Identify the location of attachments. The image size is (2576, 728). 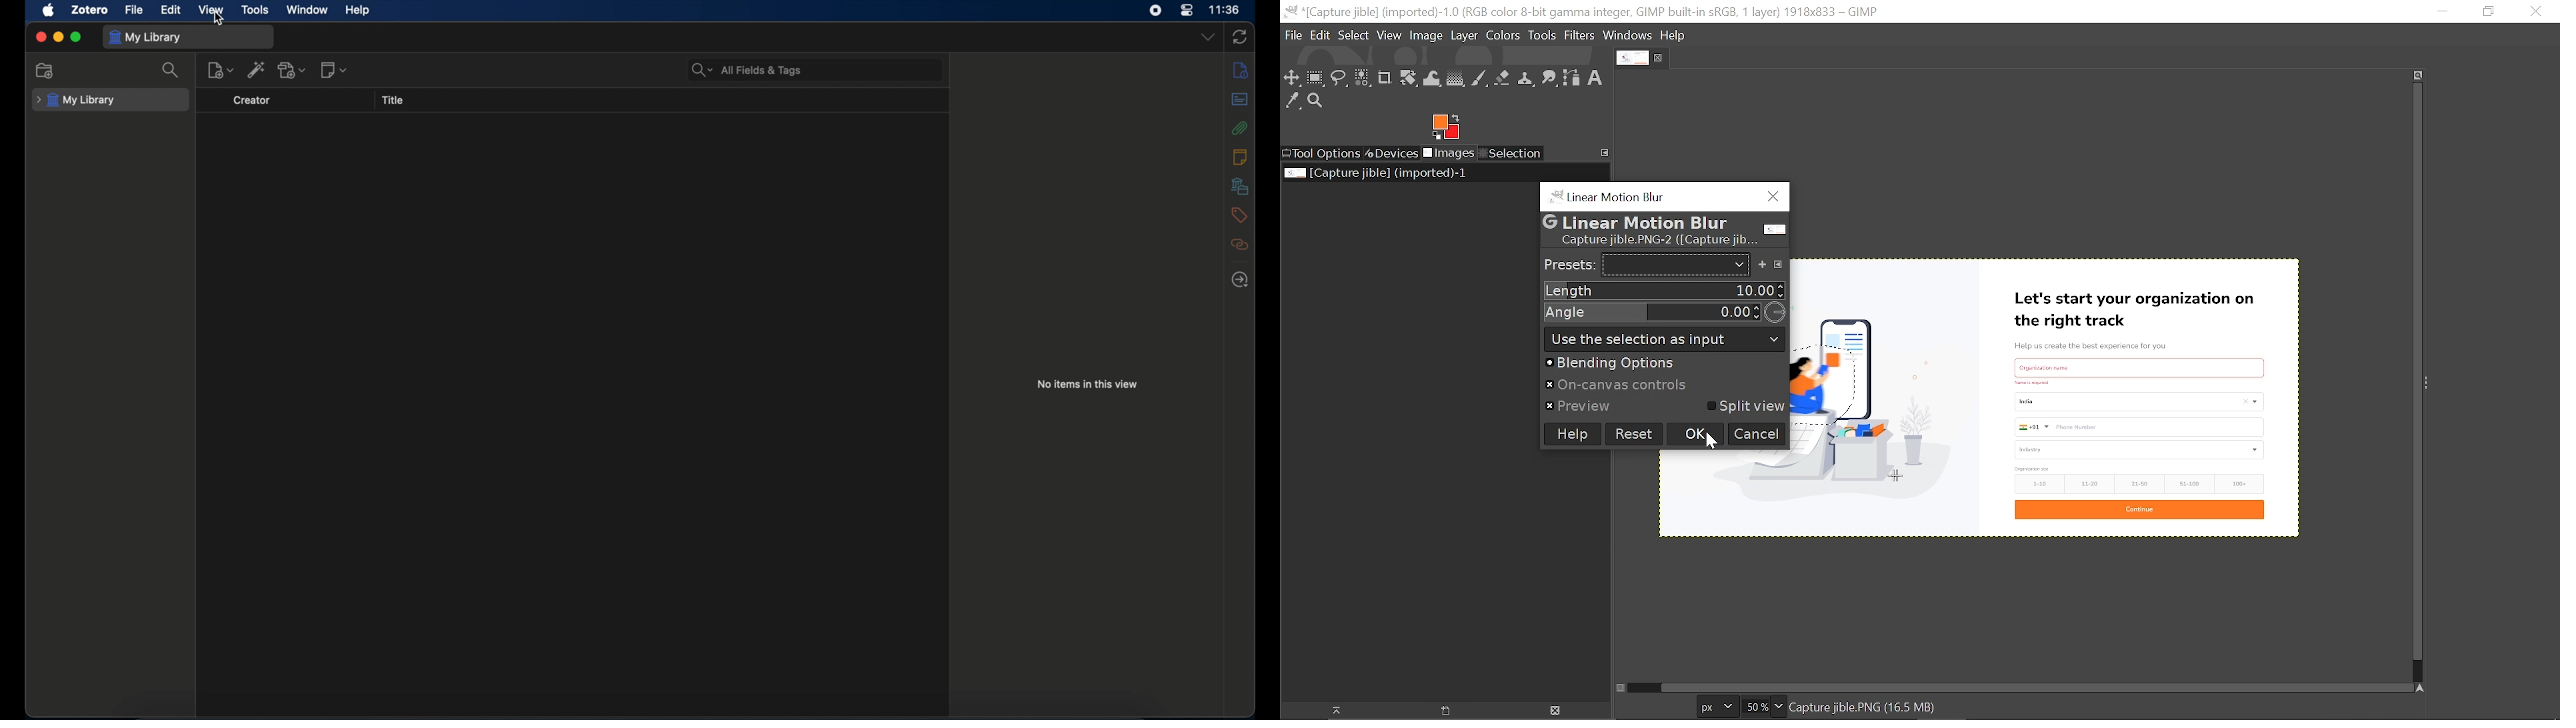
(1241, 128).